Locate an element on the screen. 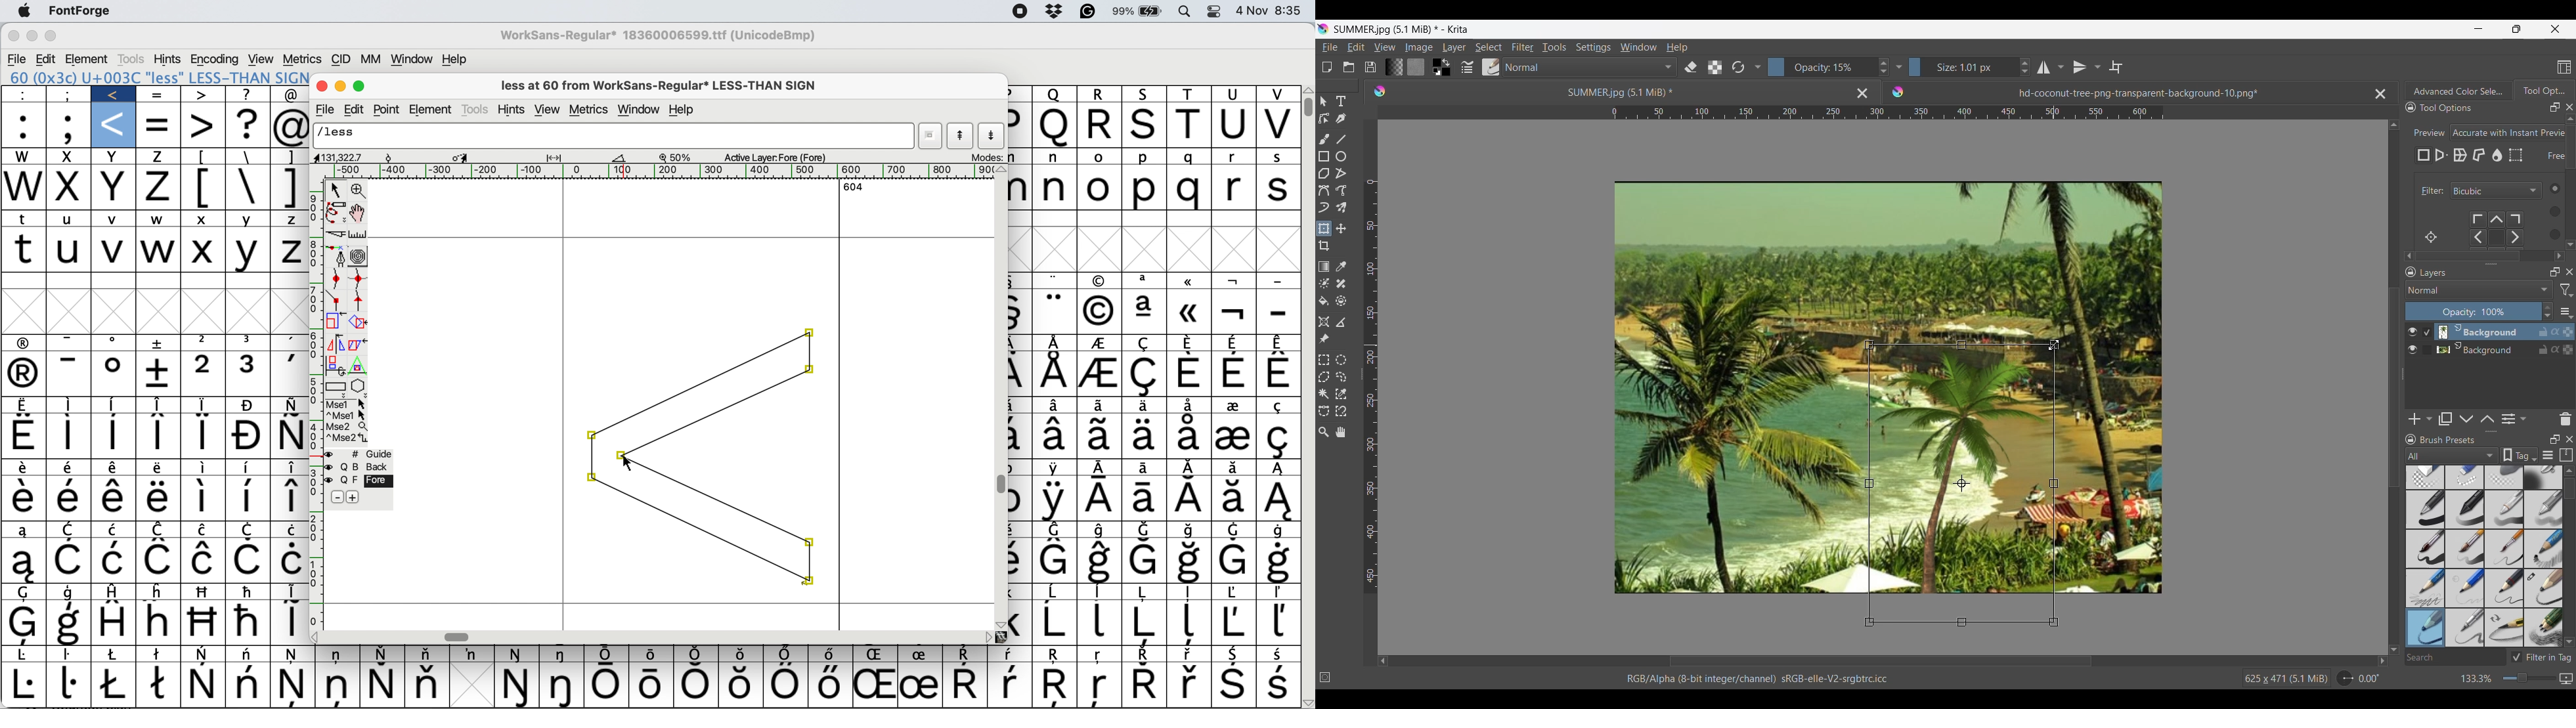  symbol is located at coordinates (1019, 501).